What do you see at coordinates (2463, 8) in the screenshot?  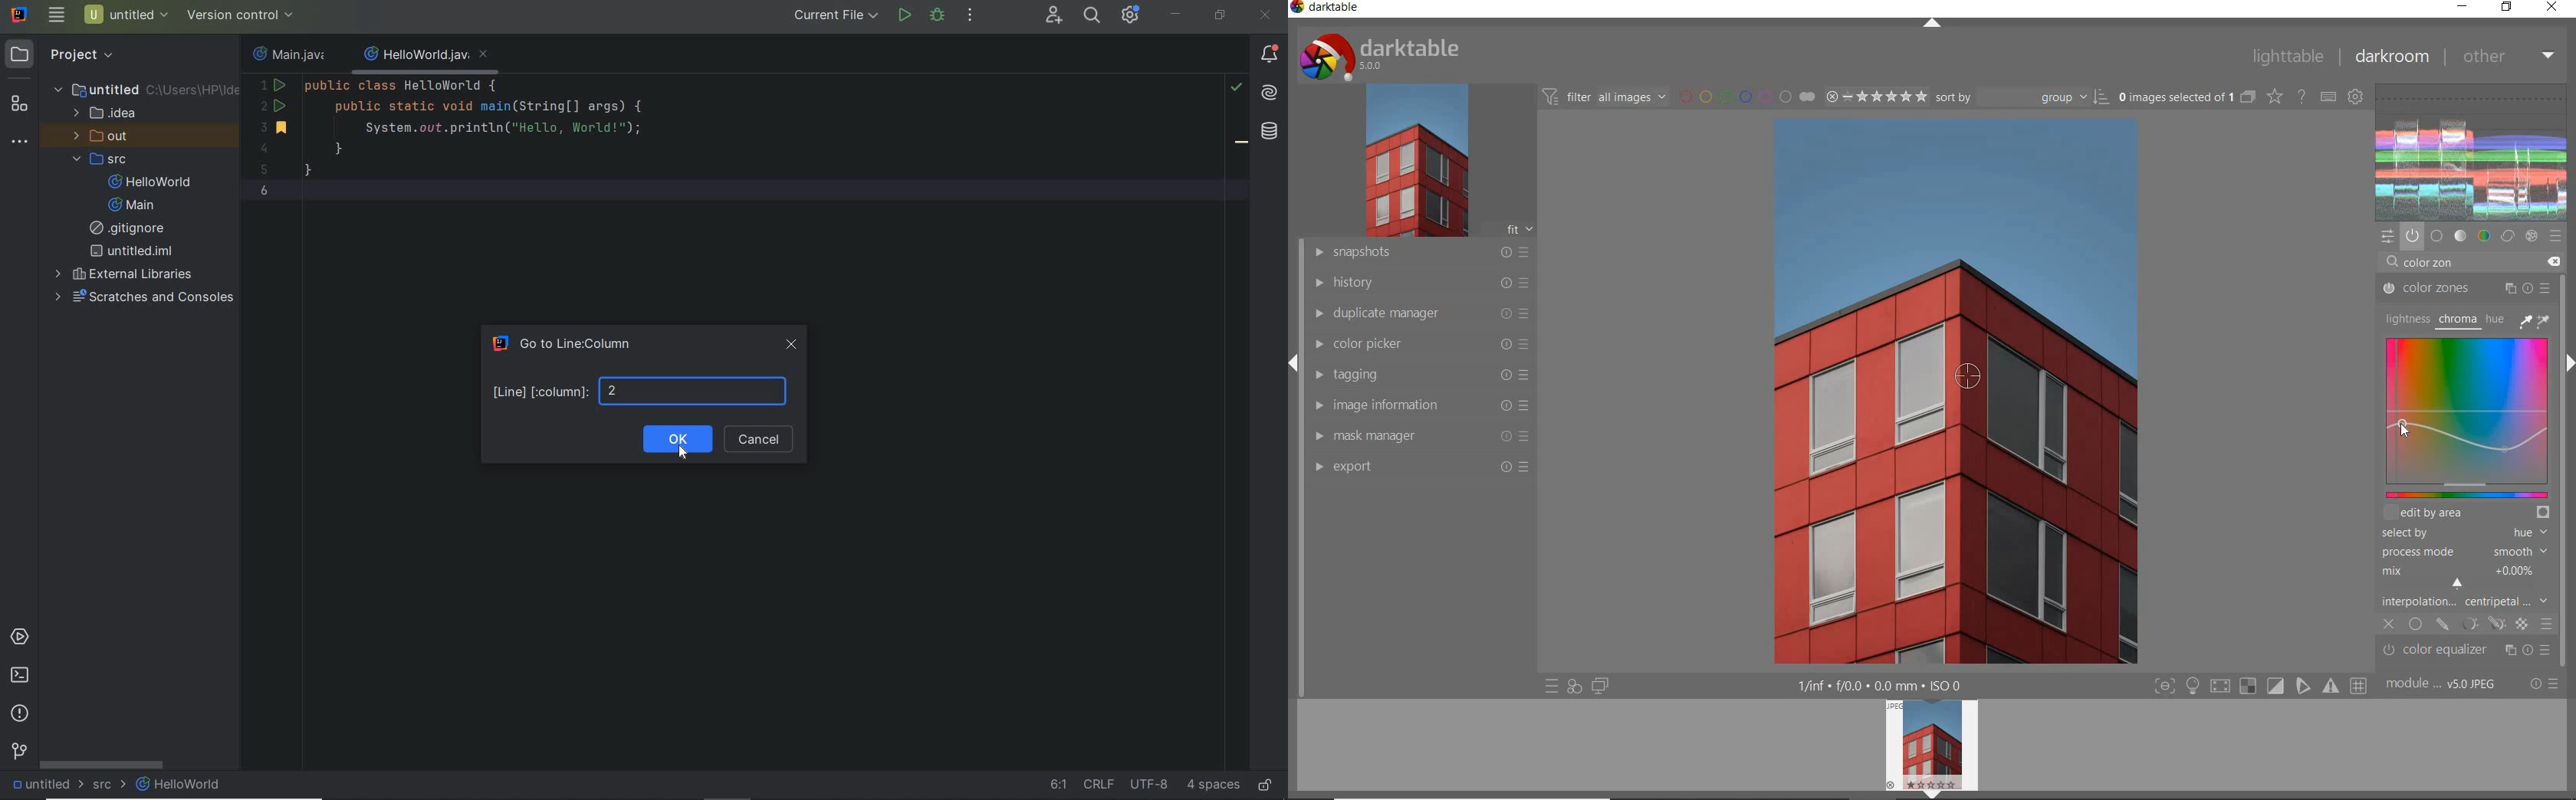 I see `minimize` at bounding box center [2463, 8].